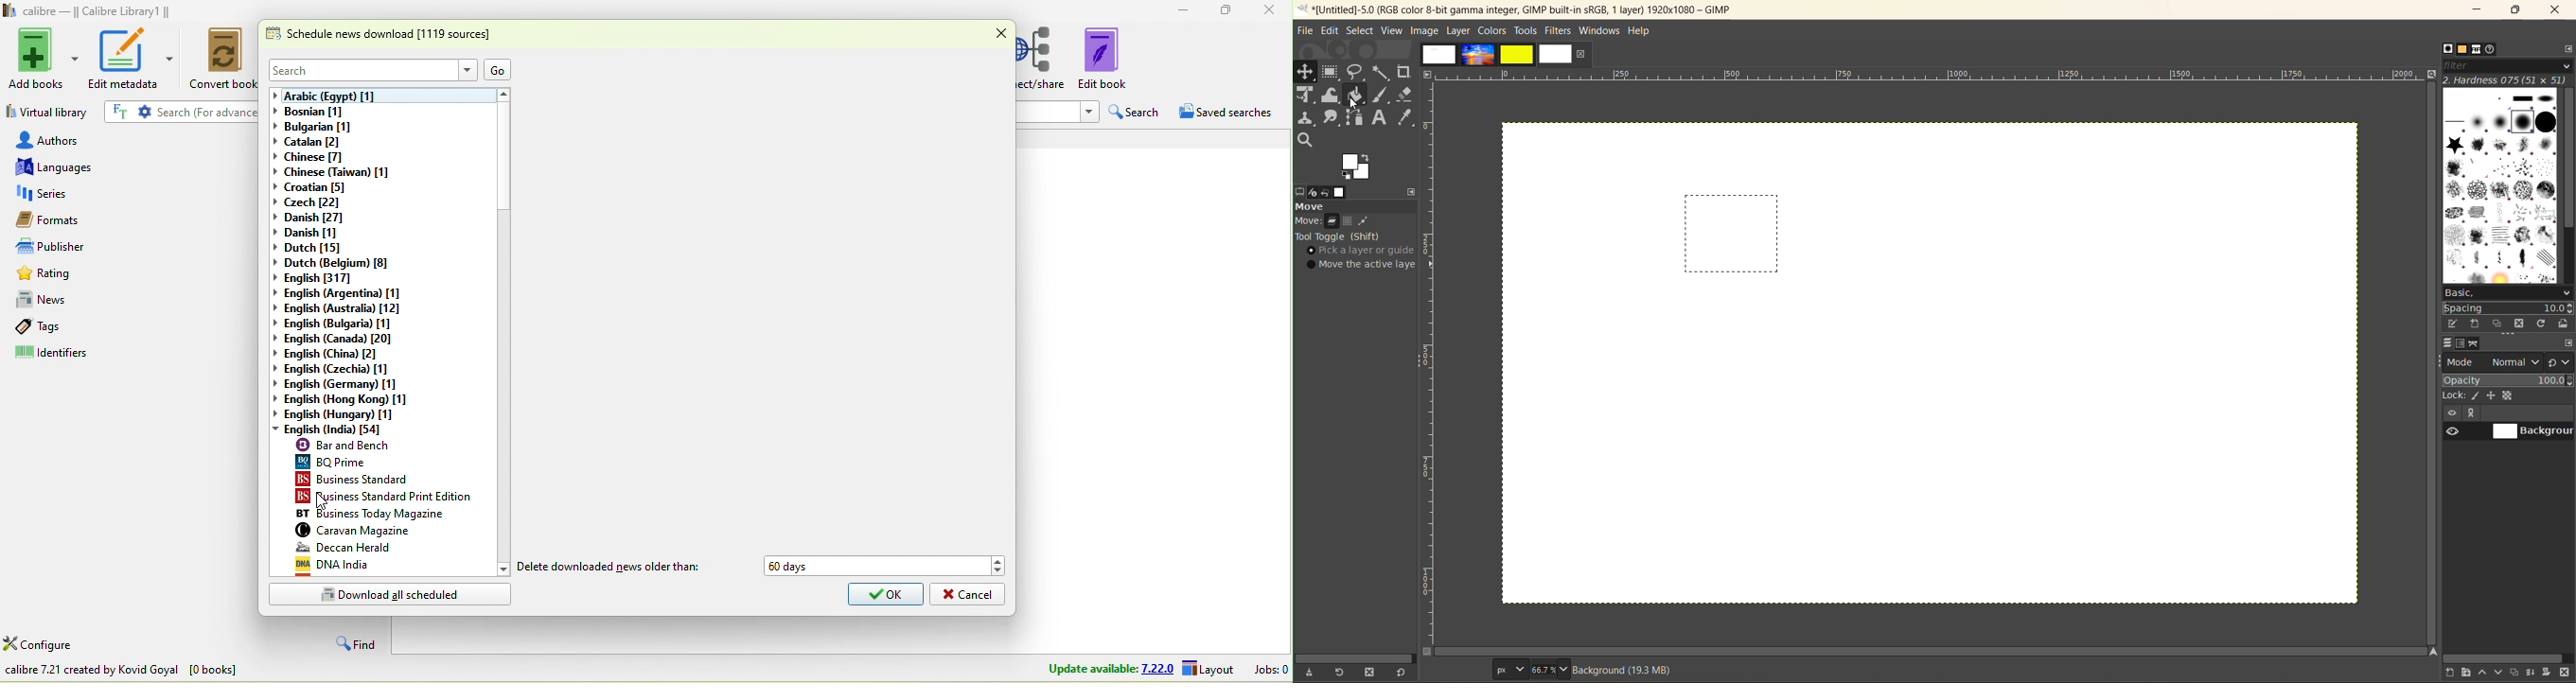 Image resolution: width=2576 pixels, height=700 pixels. Describe the element at coordinates (2427, 342) in the screenshot. I see `vertical scroll bar` at that location.